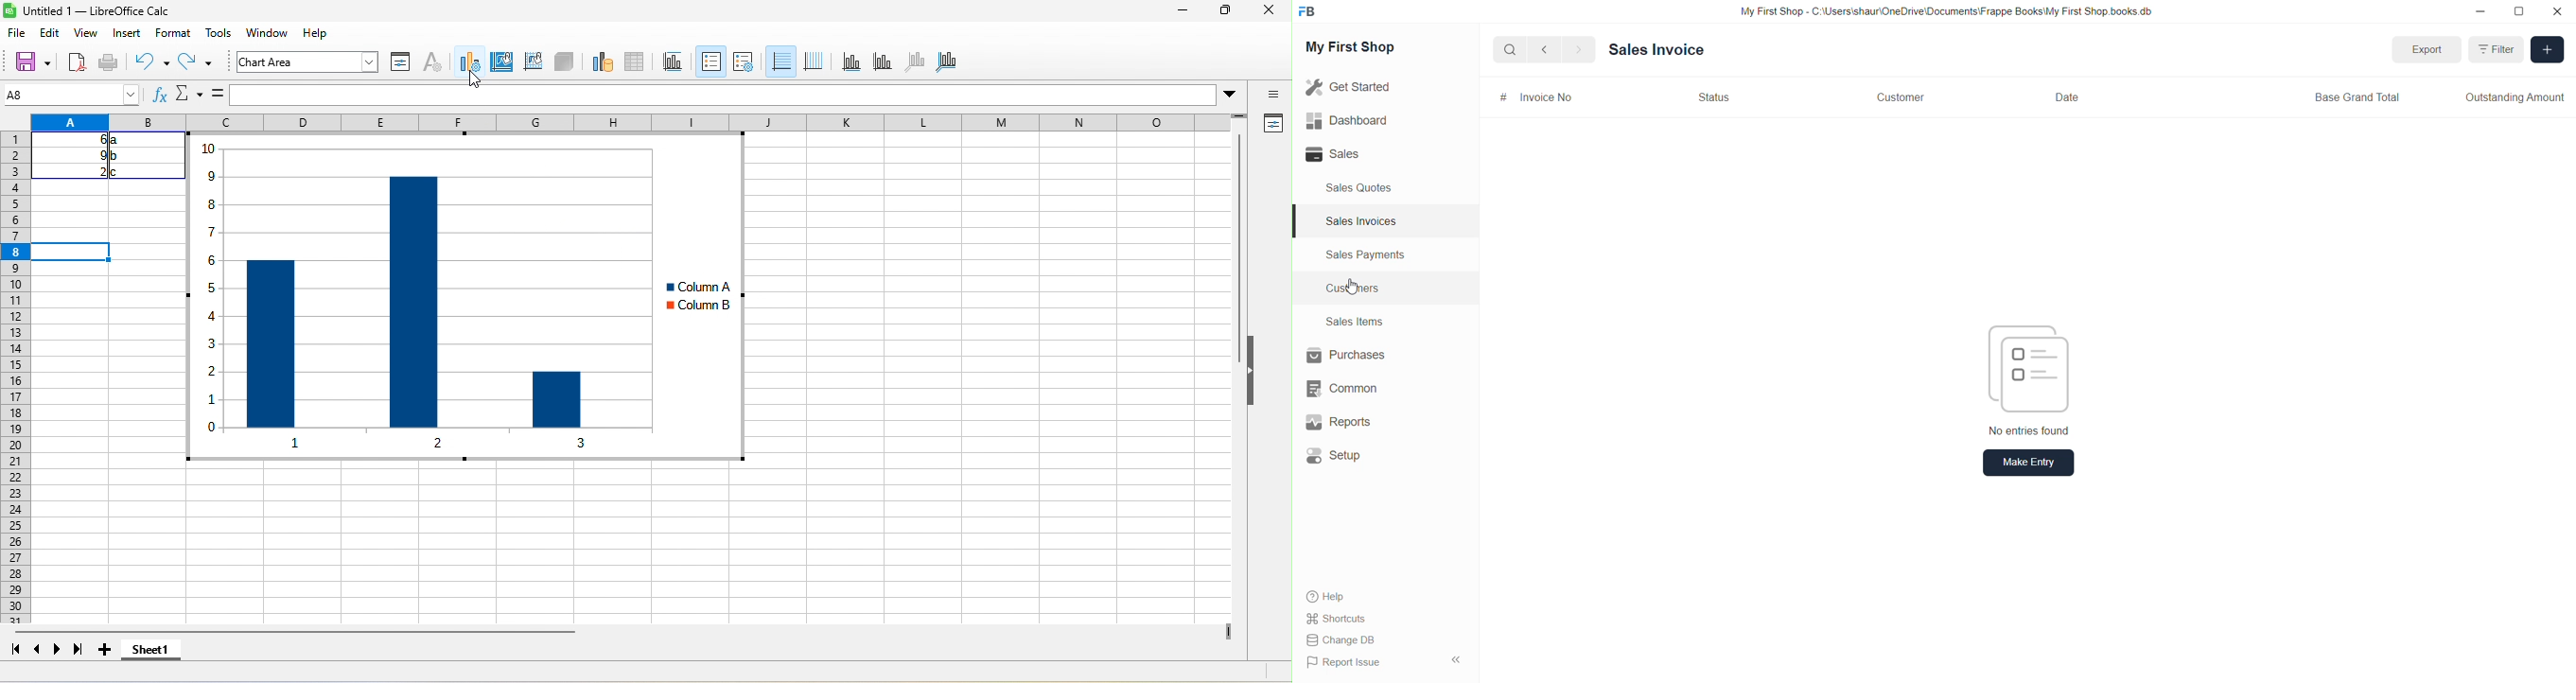 This screenshot has height=700, width=2576. What do you see at coordinates (1355, 321) in the screenshot?
I see `sales items` at bounding box center [1355, 321].